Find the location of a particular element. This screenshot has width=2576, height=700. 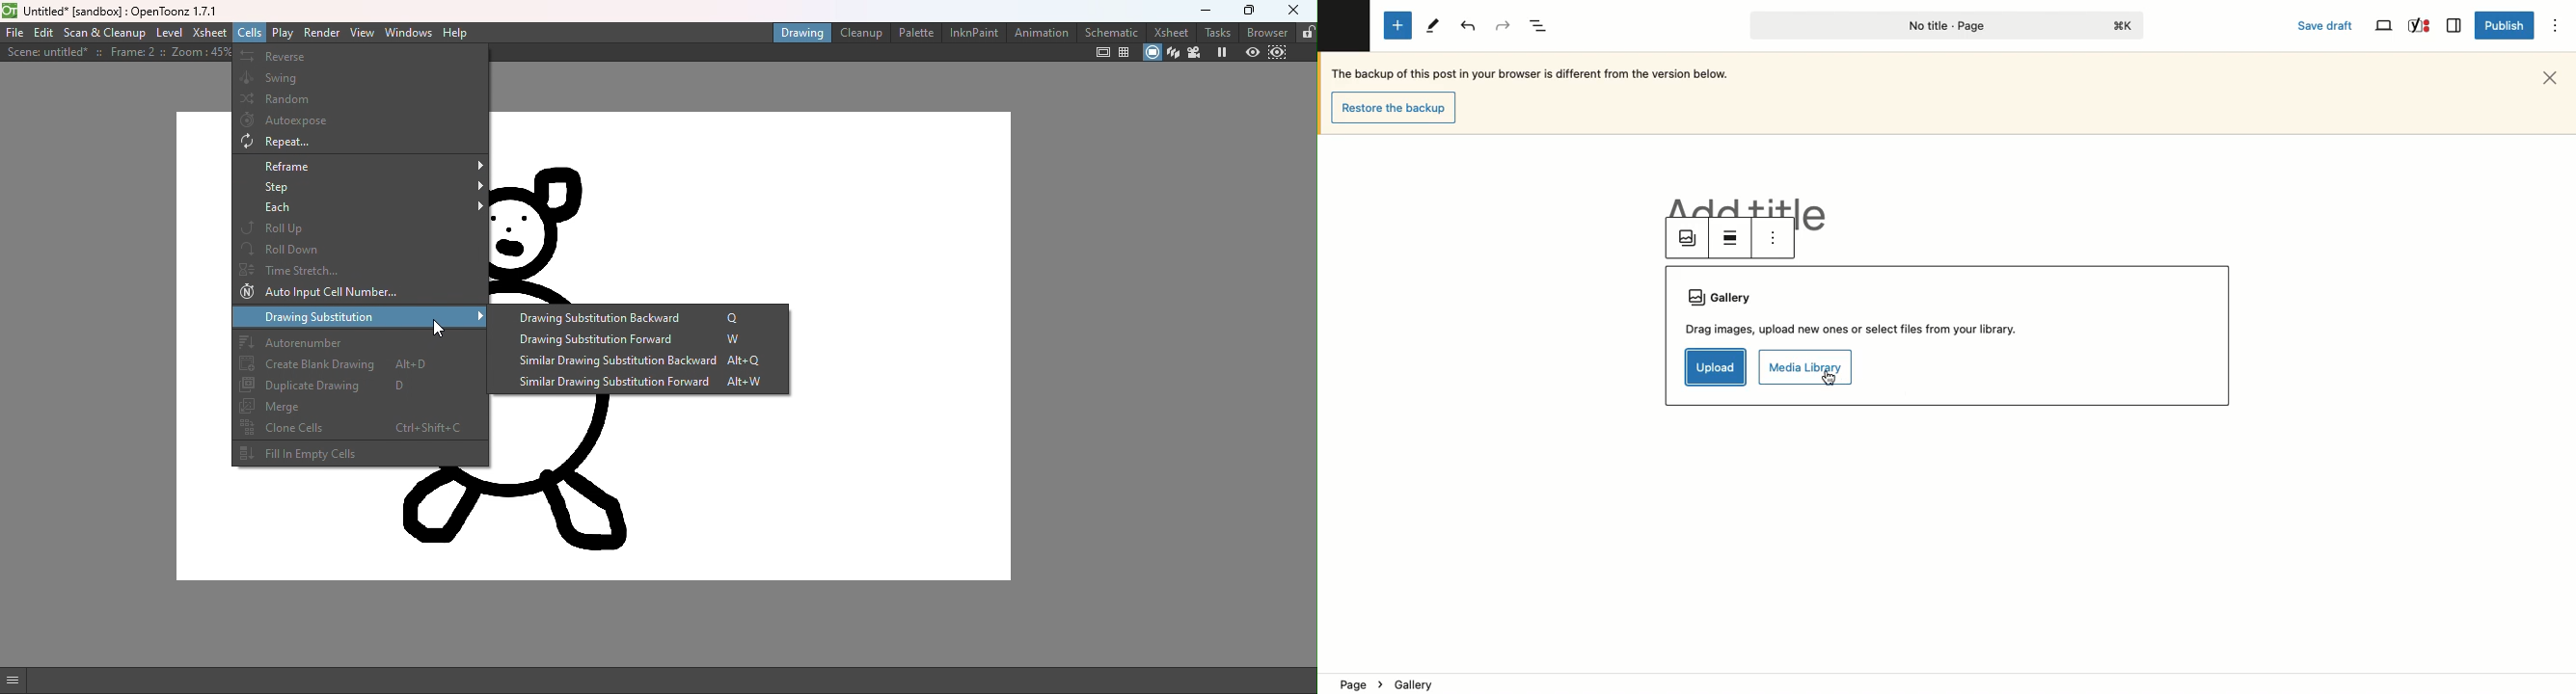

Close is located at coordinates (1295, 12).